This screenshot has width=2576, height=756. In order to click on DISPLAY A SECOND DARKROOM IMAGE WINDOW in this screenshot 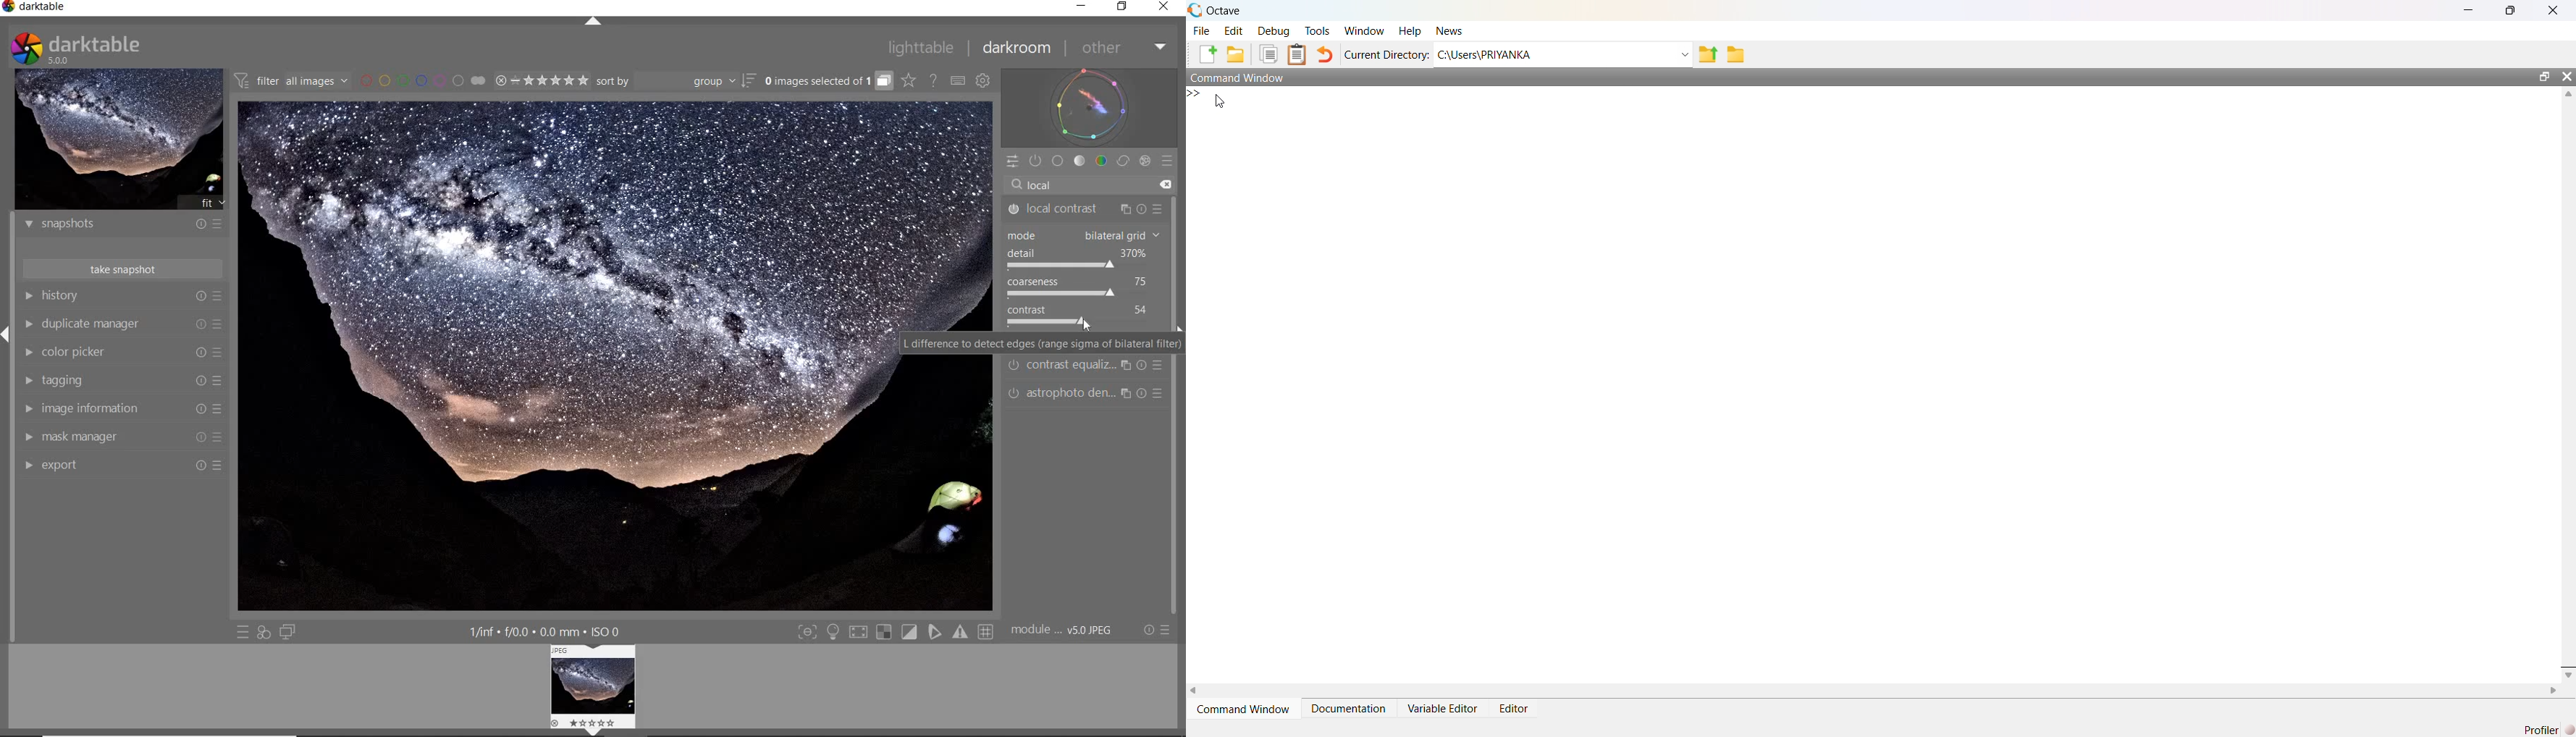, I will do `click(287, 633)`.